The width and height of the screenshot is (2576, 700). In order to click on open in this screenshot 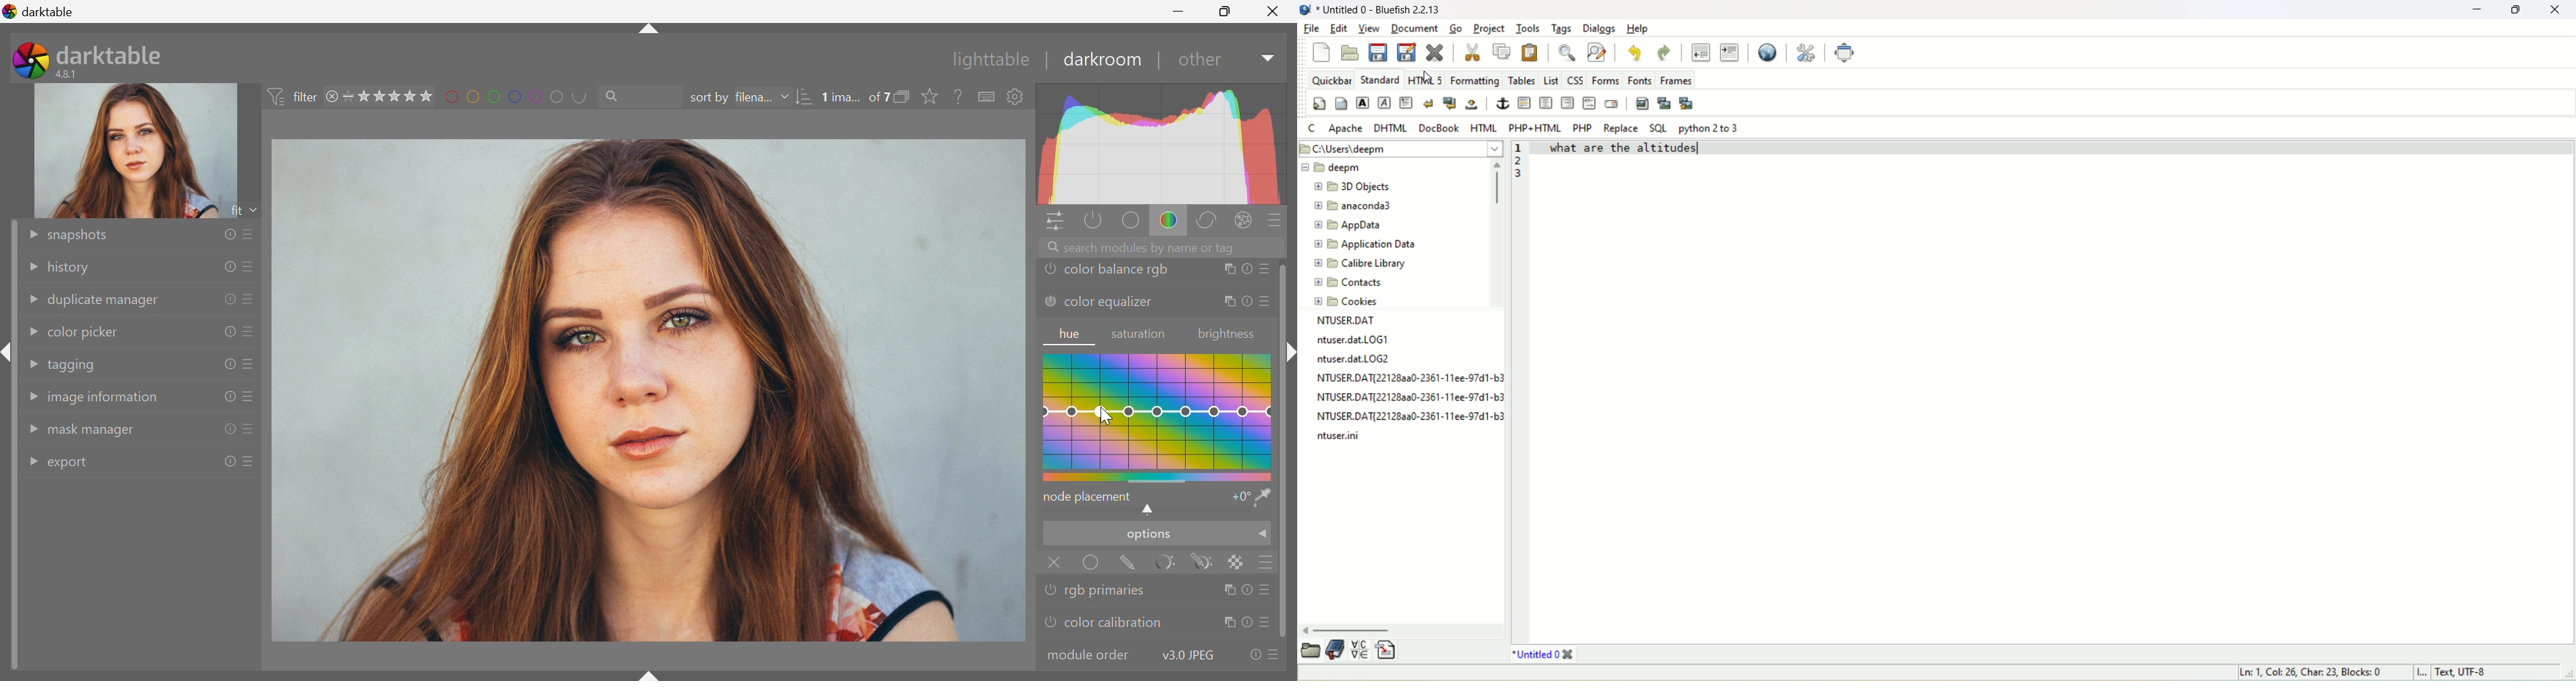, I will do `click(1310, 651)`.